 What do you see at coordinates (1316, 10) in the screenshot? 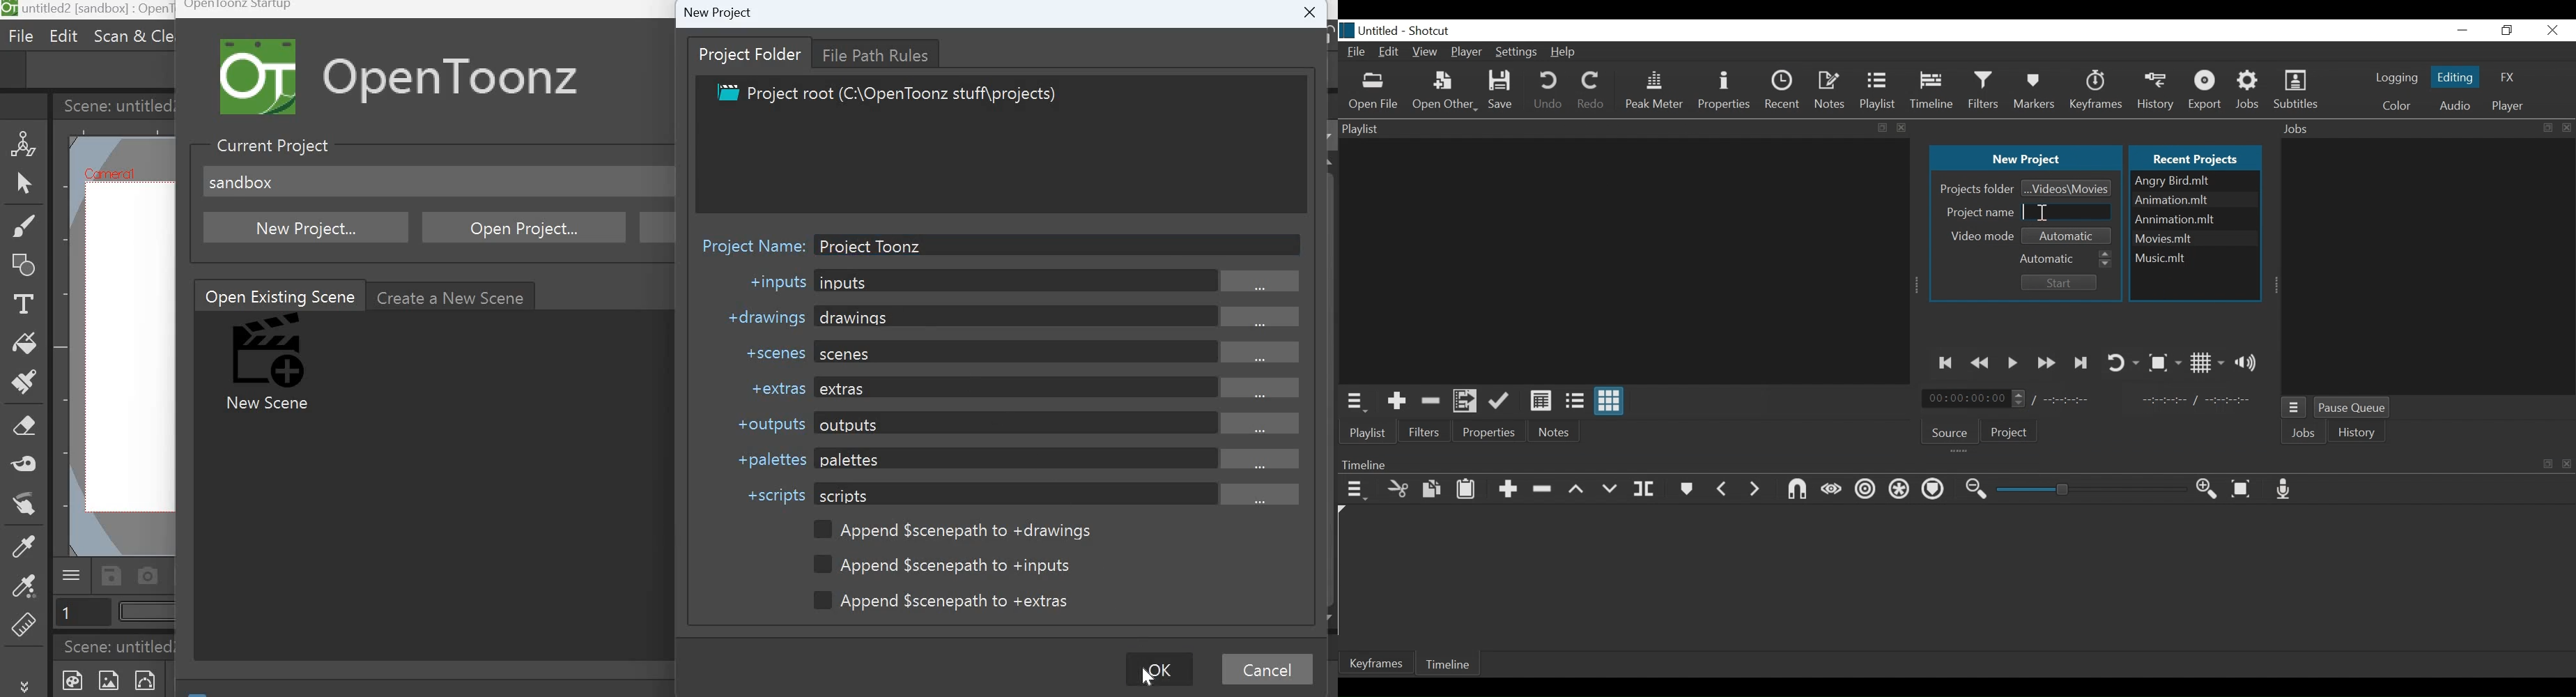
I see `Close` at bounding box center [1316, 10].